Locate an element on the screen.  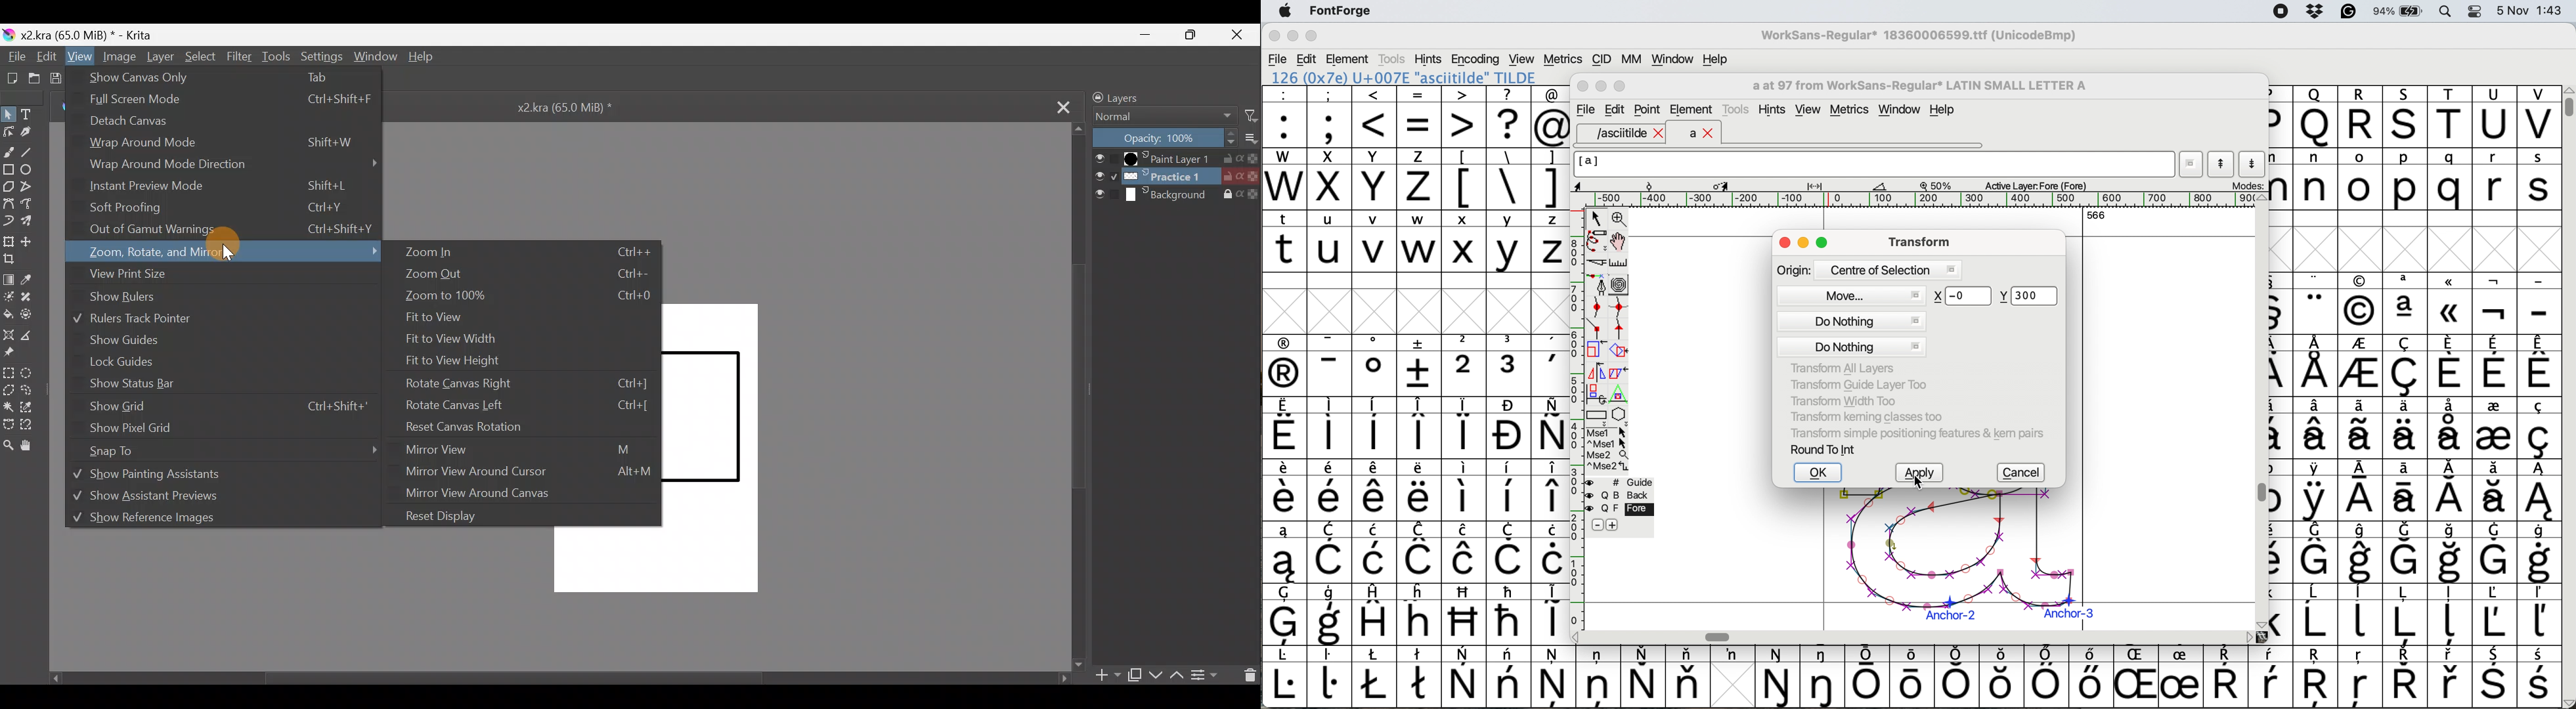
zoom in is located at coordinates (1621, 220).